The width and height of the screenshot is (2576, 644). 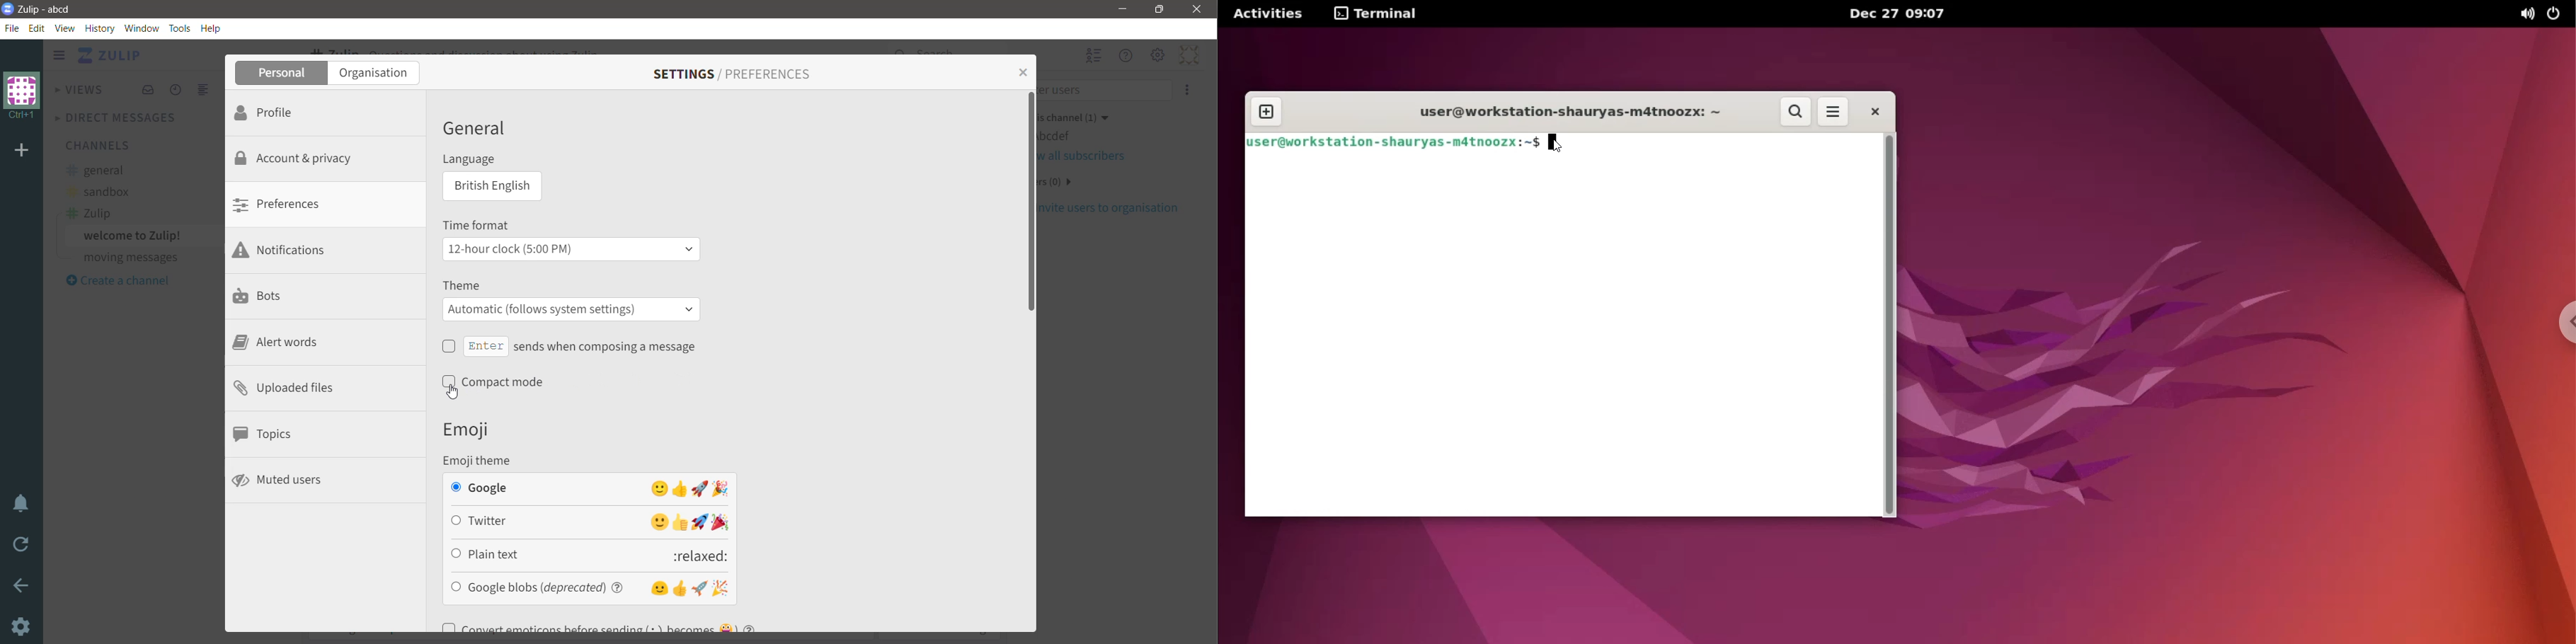 What do you see at coordinates (1094, 56) in the screenshot?
I see `Hide user list` at bounding box center [1094, 56].